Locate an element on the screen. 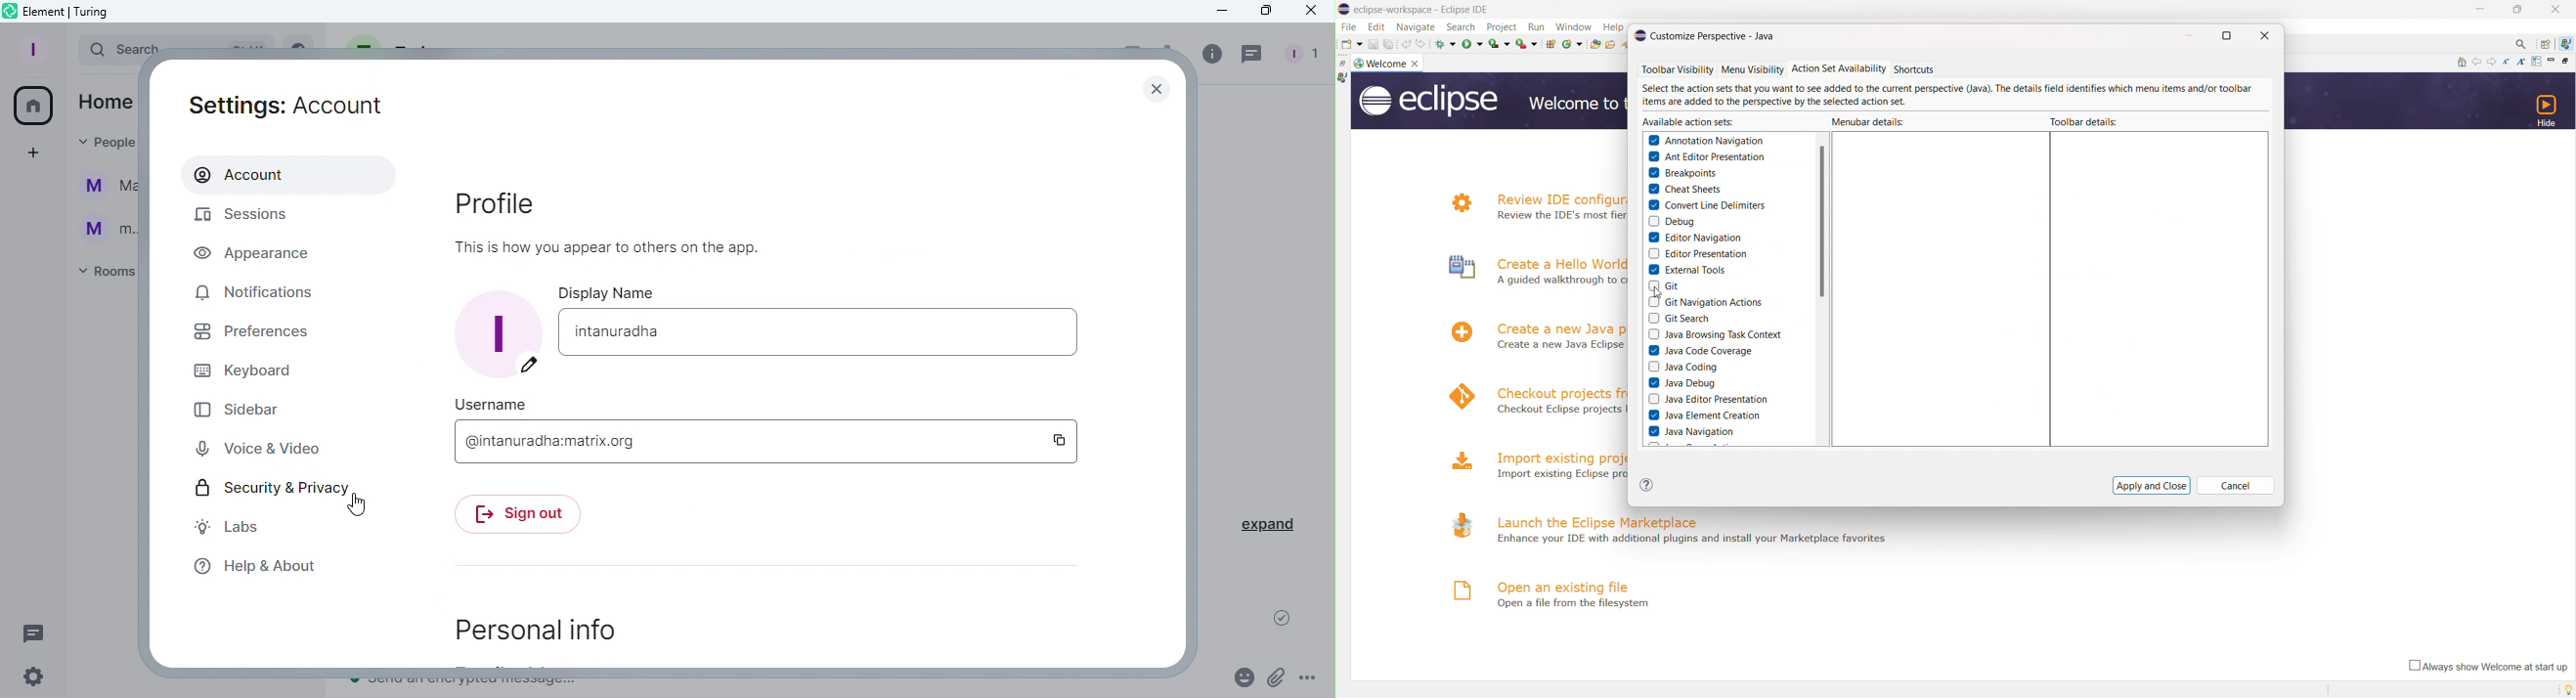 Image resolution: width=2576 pixels, height=700 pixels. Attachment is located at coordinates (1278, 677).